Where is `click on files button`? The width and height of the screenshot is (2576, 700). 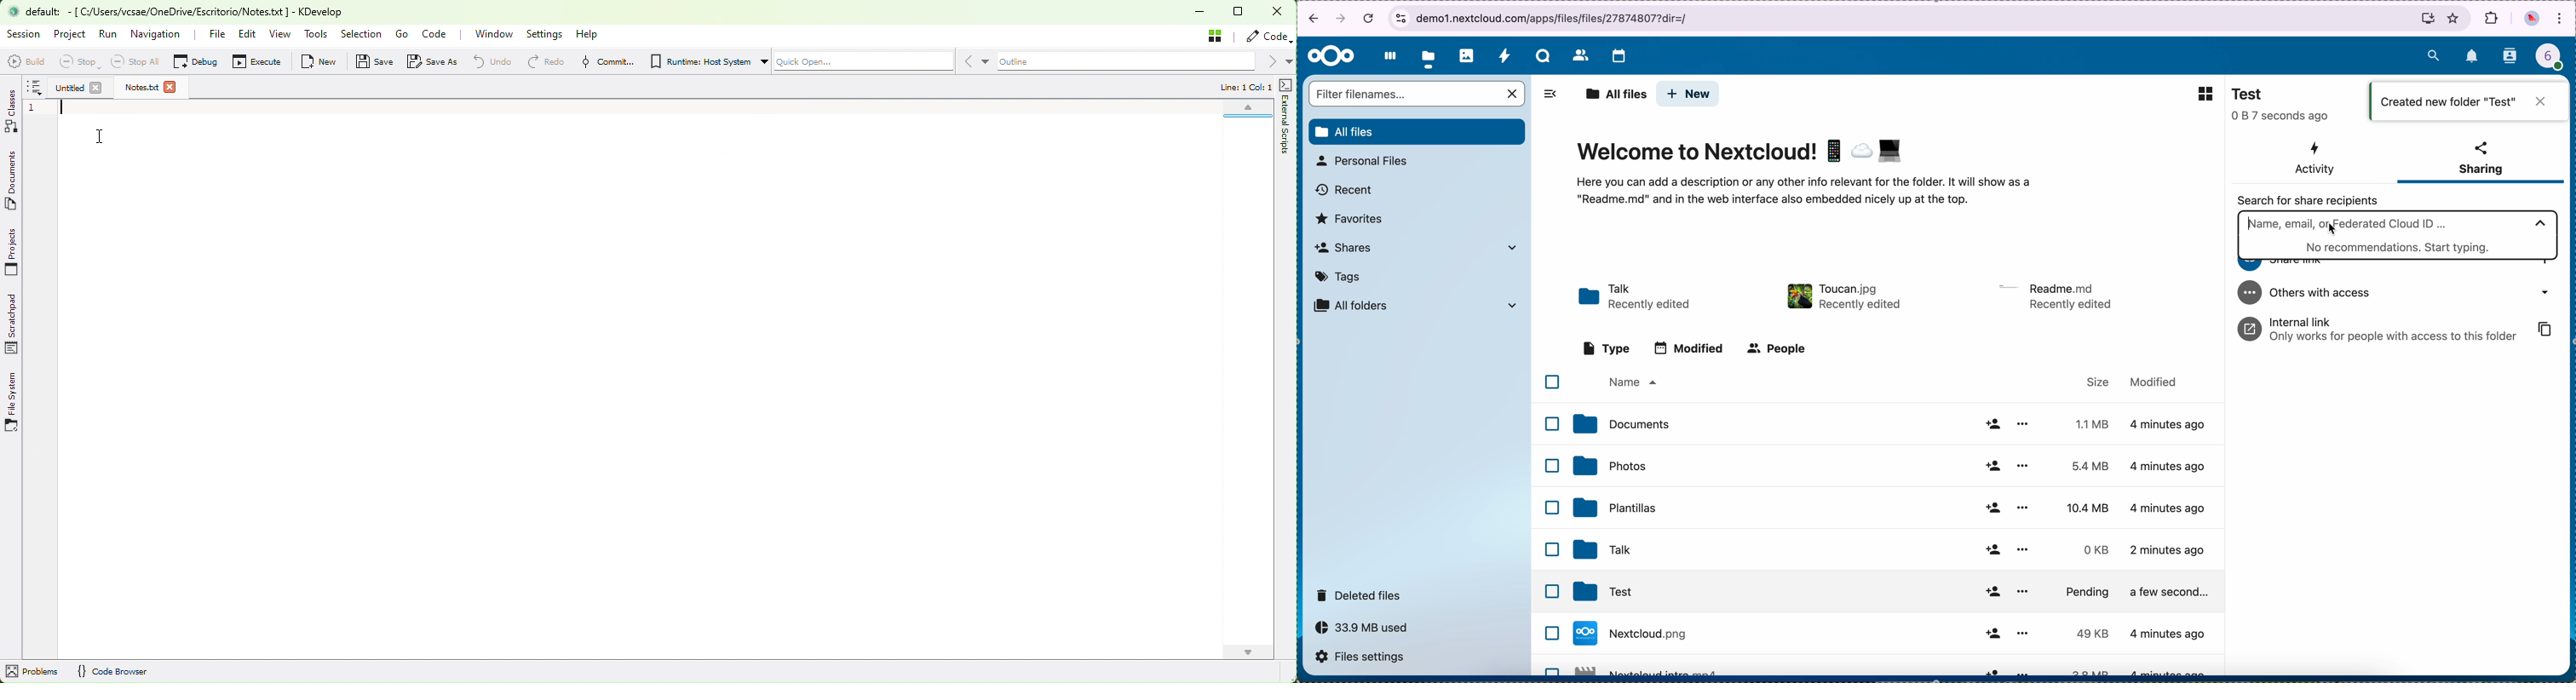 click on files button is located at coordinates (1430, 56).